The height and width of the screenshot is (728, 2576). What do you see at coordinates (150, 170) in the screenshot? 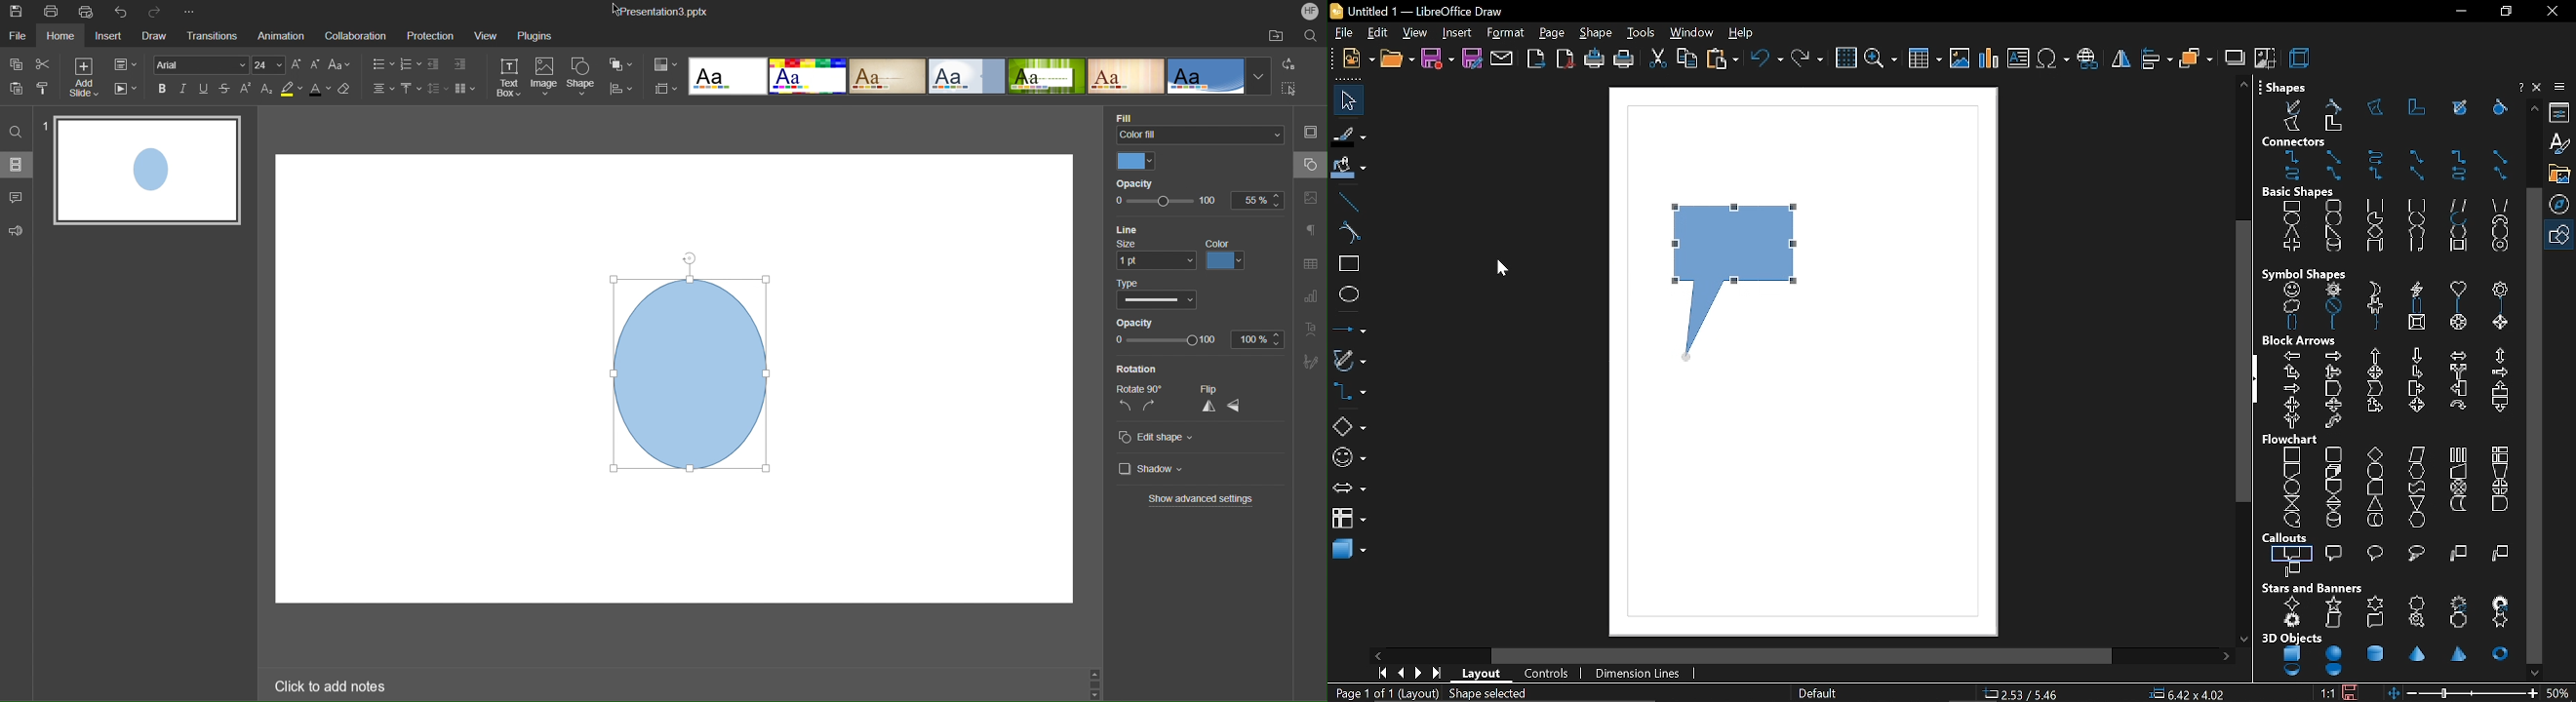
I see `Slide` at bounding box center [150, 170].